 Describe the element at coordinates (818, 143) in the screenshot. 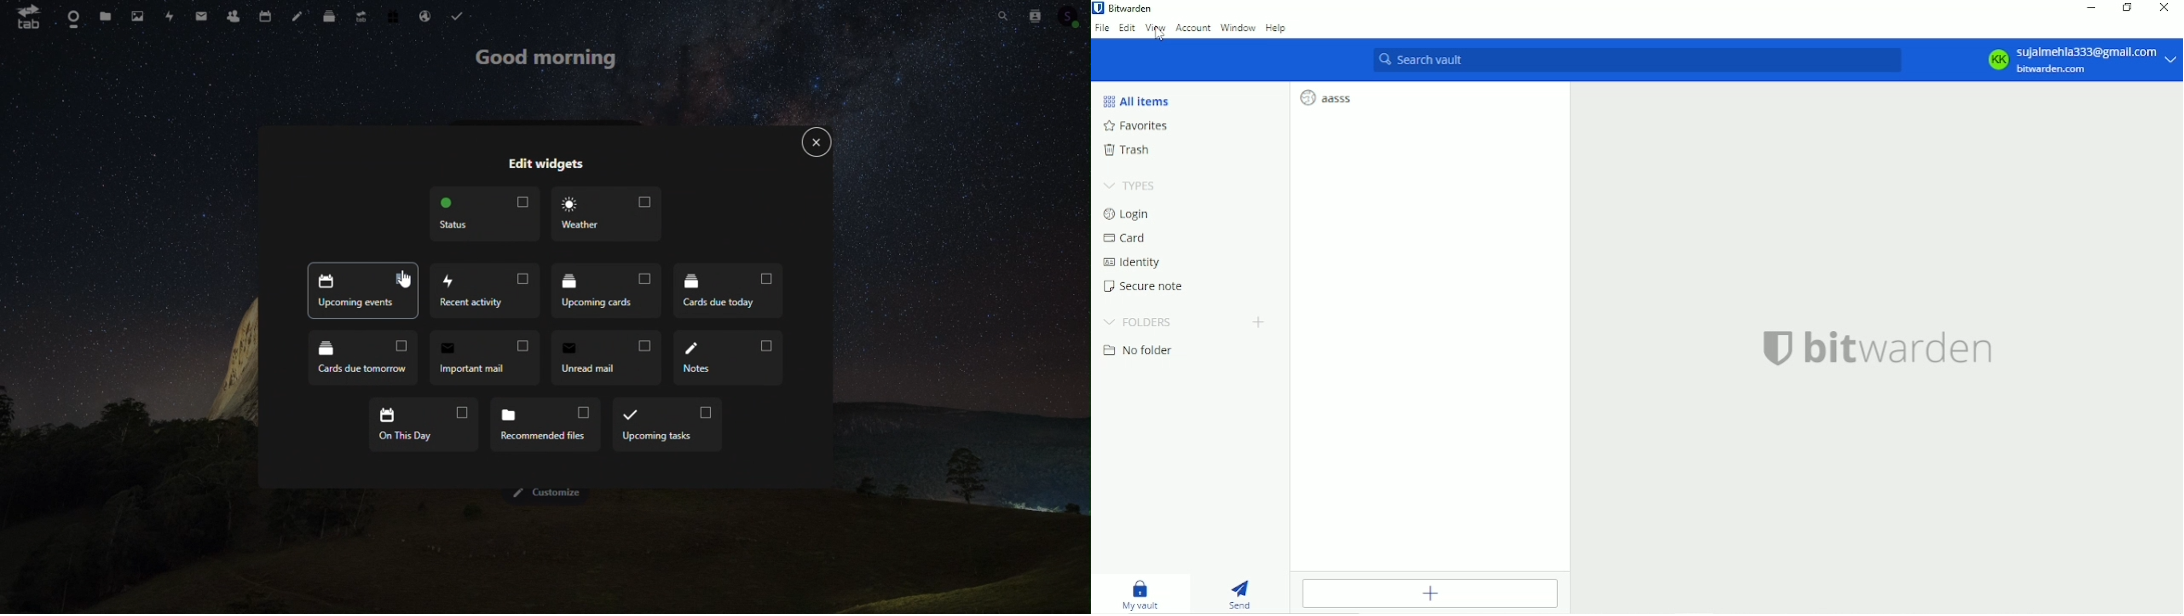

I see `close` at that location.